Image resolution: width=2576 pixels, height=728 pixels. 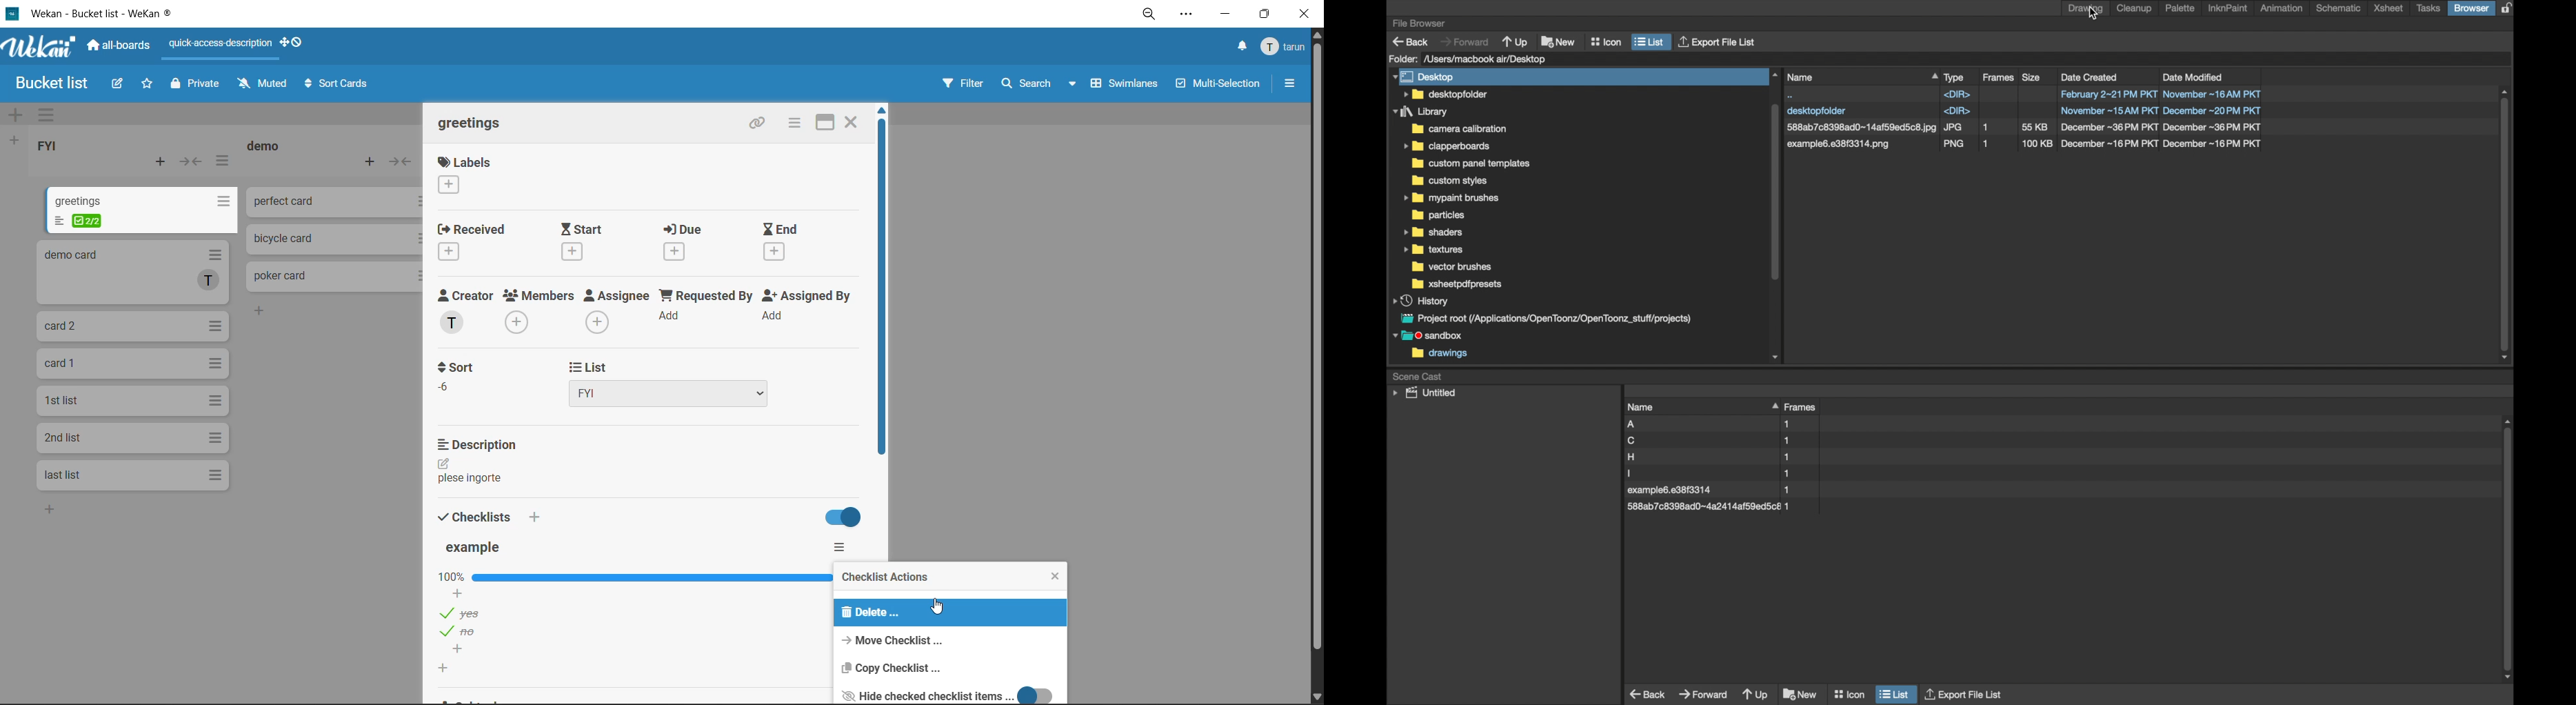 What do you see at coordinates (1710, 473) in the screenshot?
I see `file` at bounding box center [1710, 473].